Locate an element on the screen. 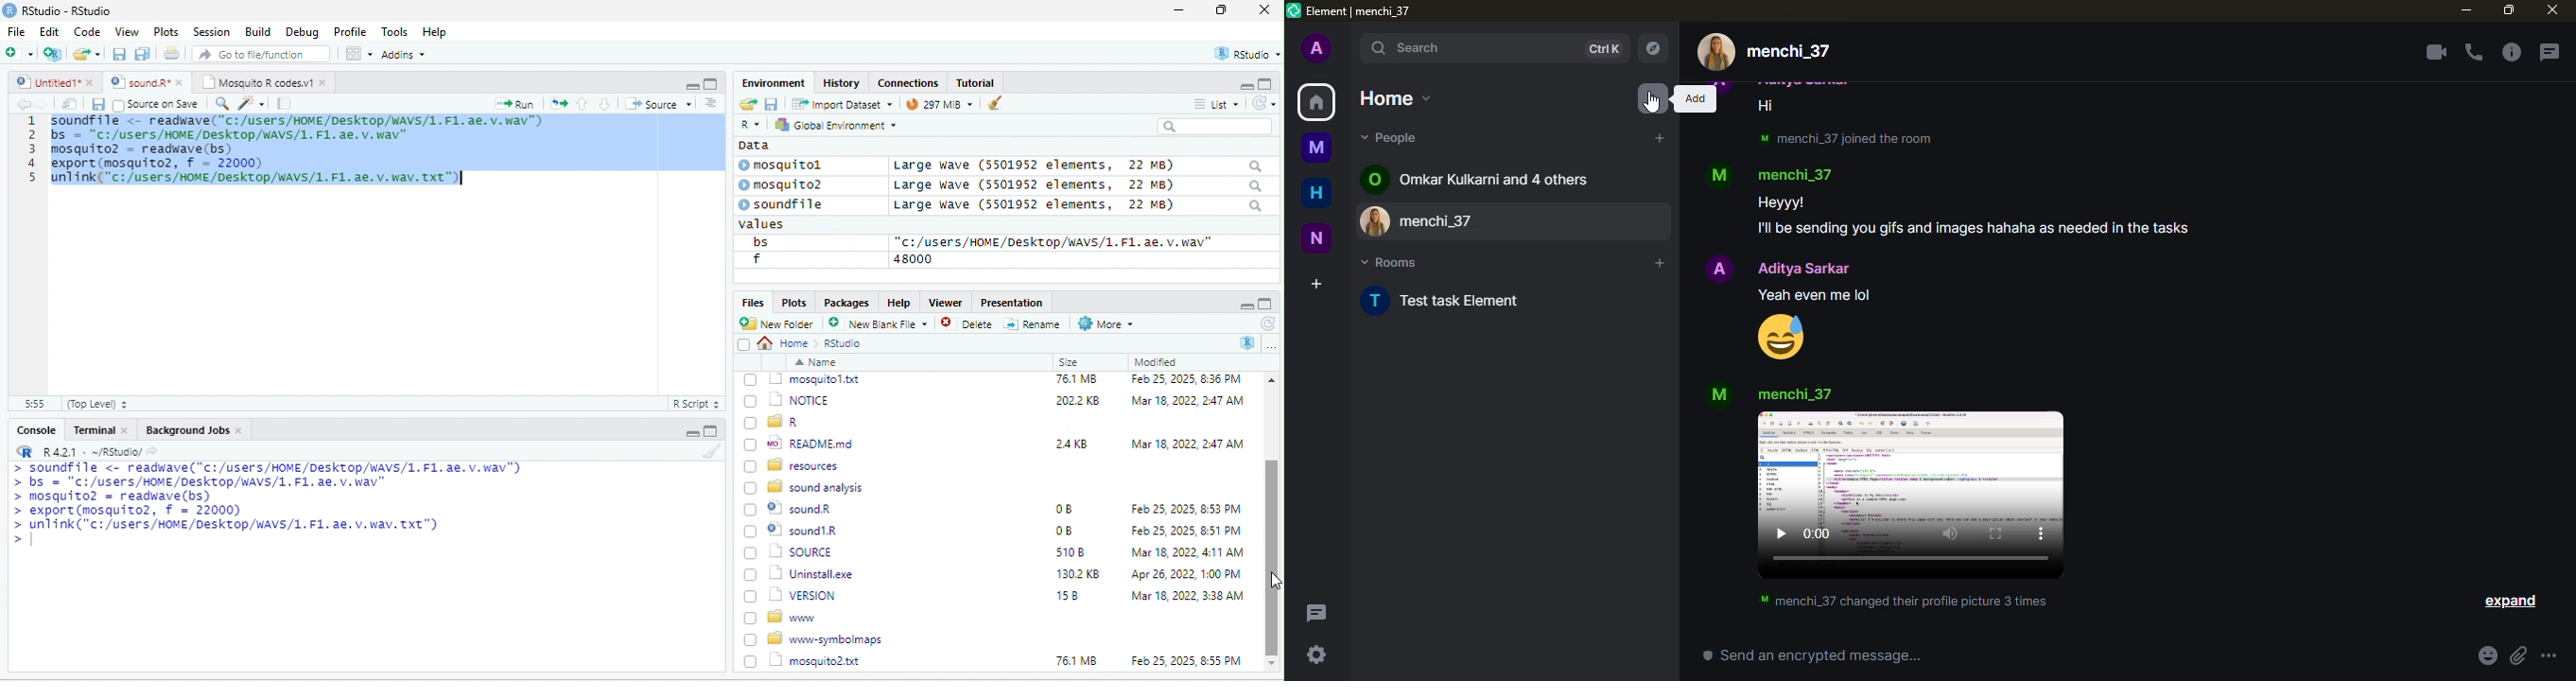  wo| READMEmd is located at coordinates (803, 555).